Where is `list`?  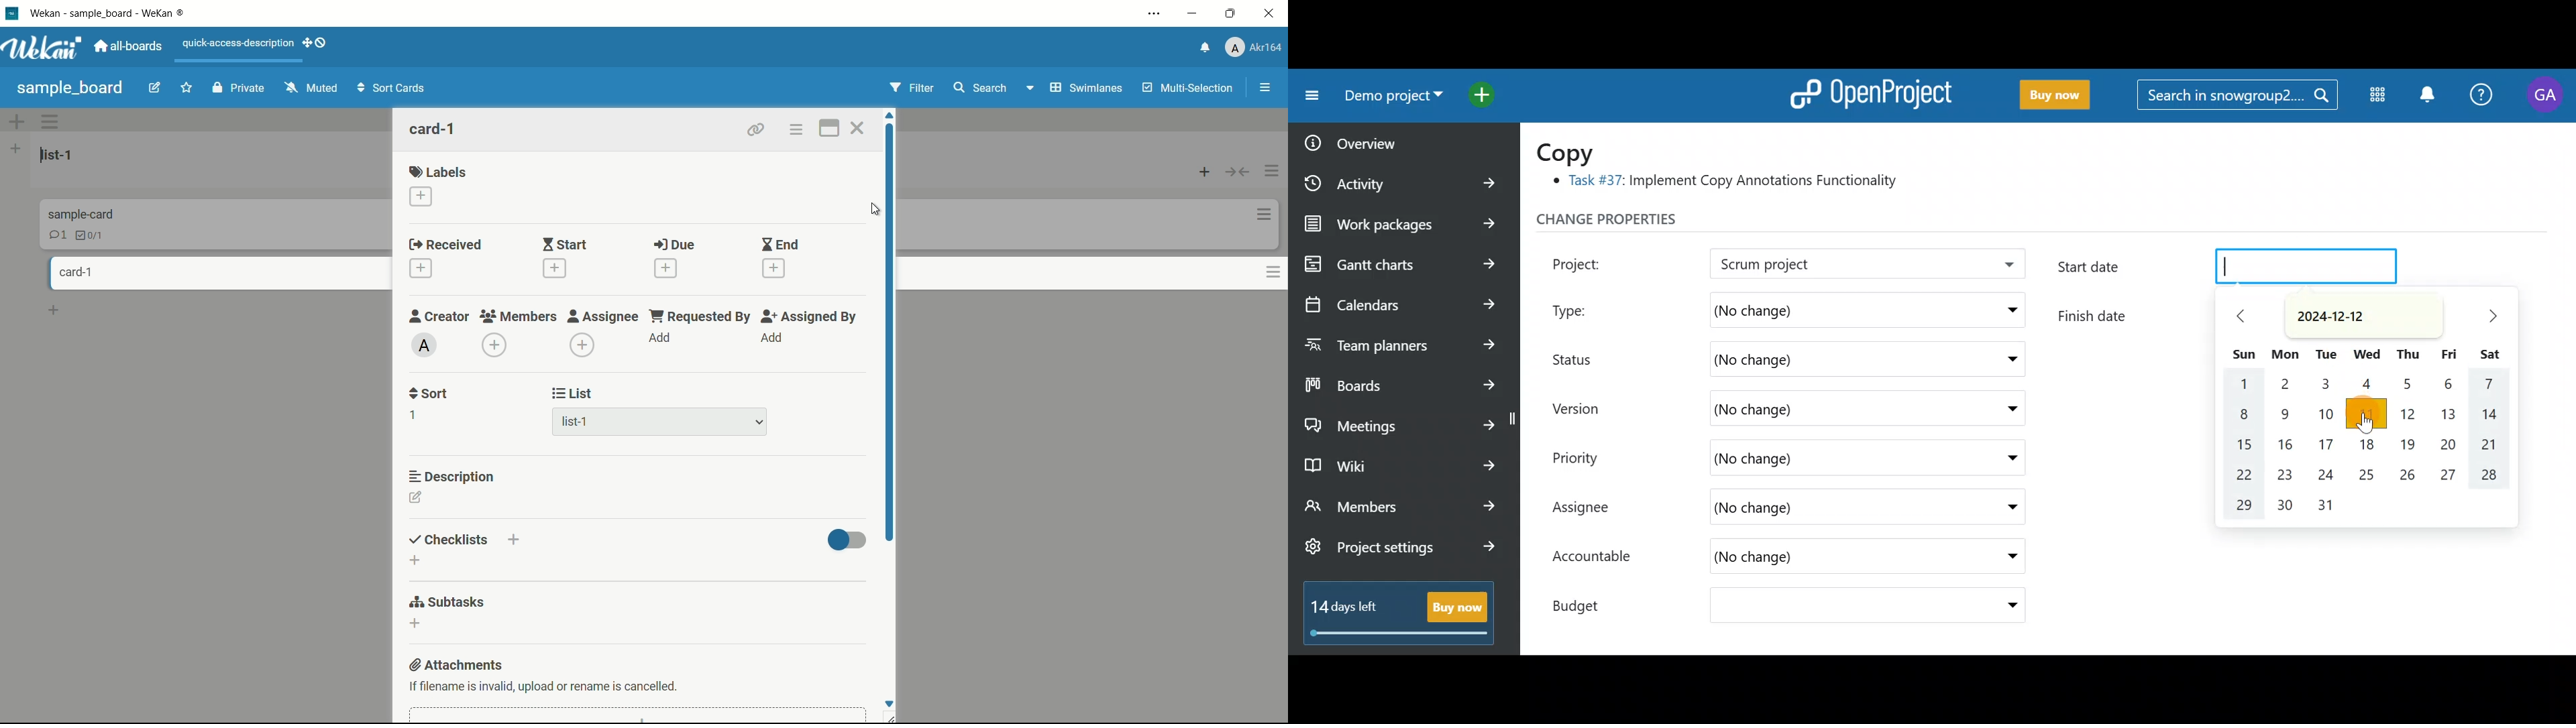 list is located at coordinates (574, 395).